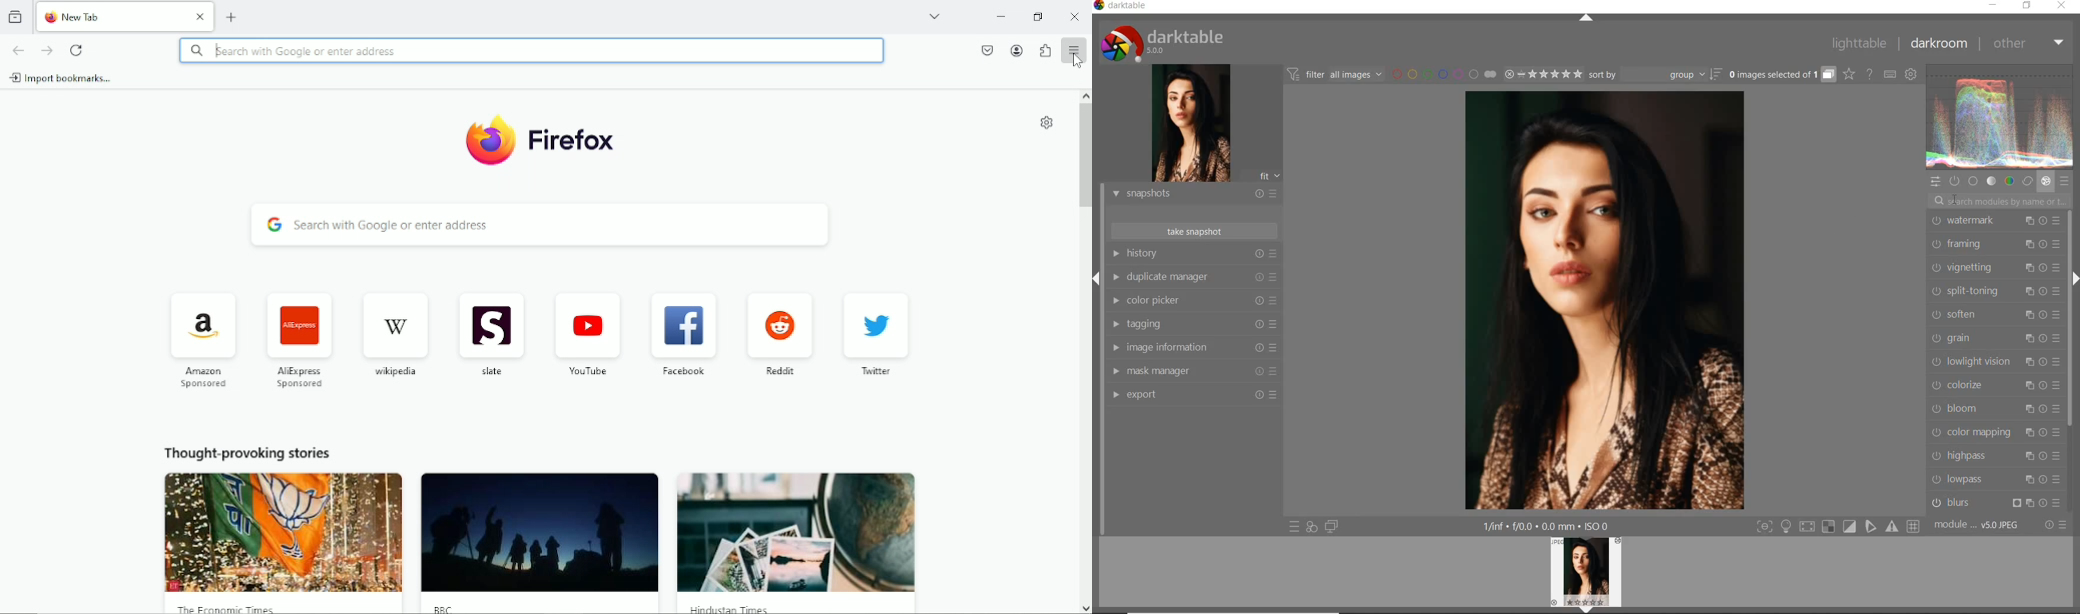 The width and height of the screenshot is (2100, 616). Describe the element at coordinates (2046, 182) in the screenshot. I see `effect` at that location.